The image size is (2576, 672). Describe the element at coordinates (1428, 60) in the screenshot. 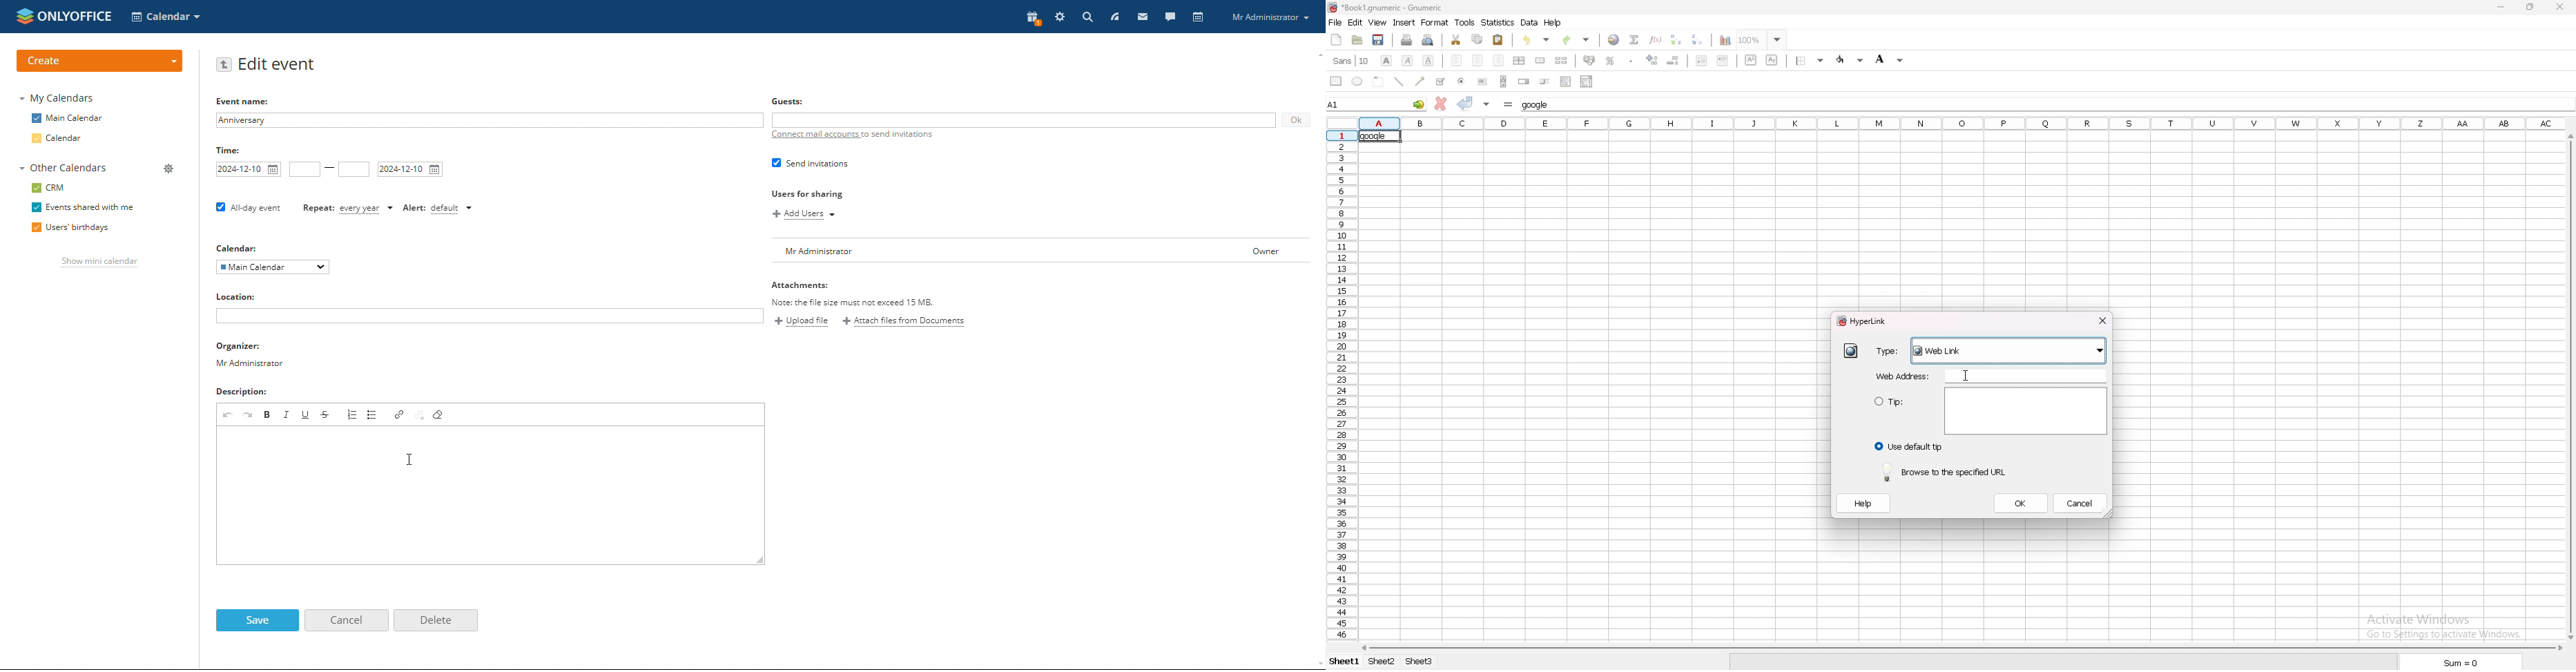

I see `underline` at that location.